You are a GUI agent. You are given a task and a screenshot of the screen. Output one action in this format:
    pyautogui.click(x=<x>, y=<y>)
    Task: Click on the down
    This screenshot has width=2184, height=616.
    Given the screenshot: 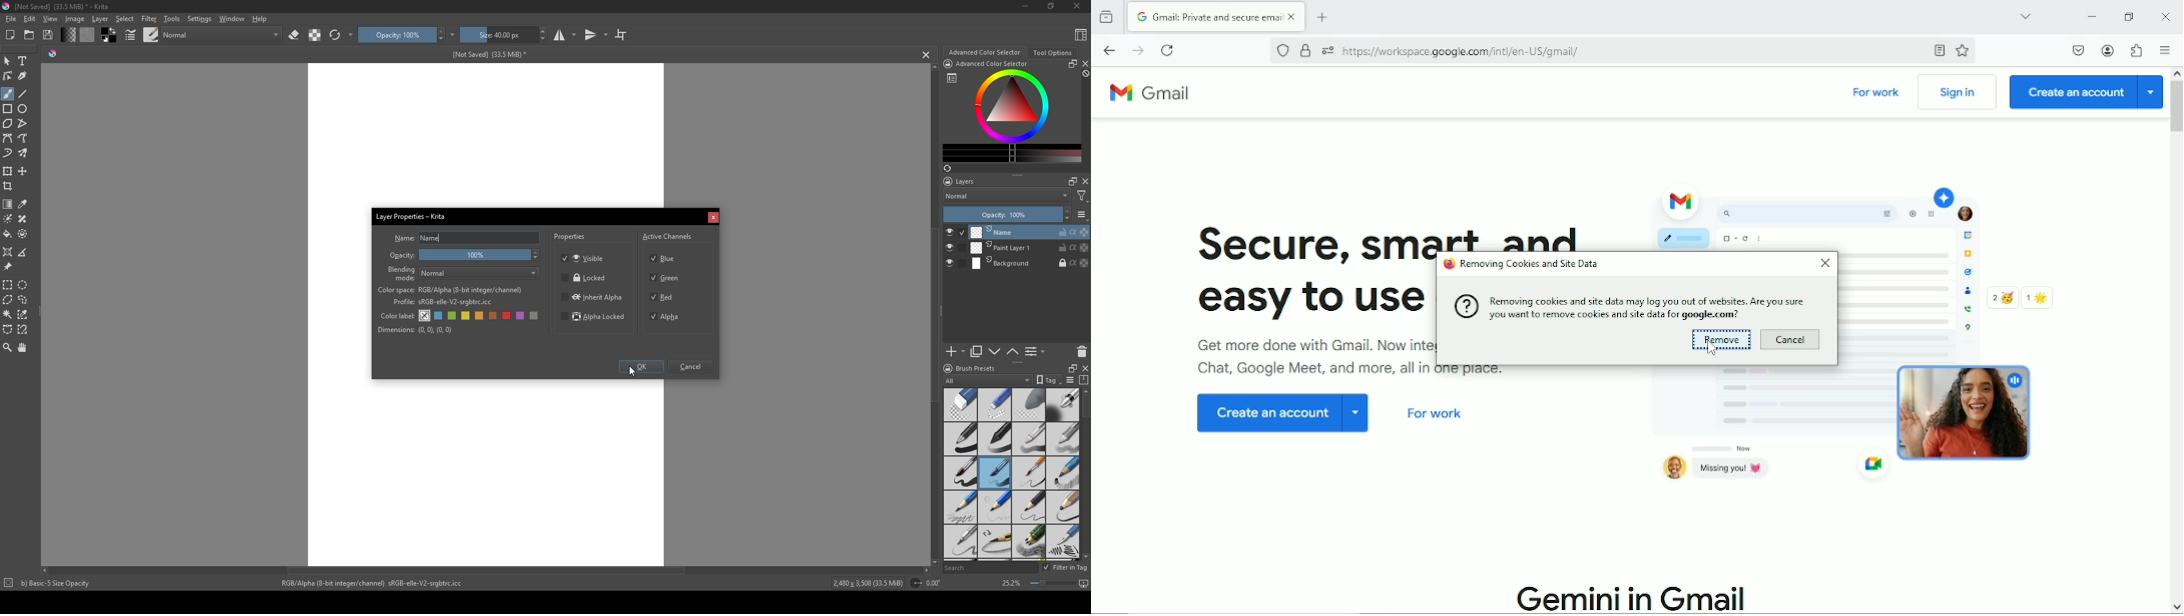 What is the action you would take?
    pyautogui.click(x=995, y=351)
    